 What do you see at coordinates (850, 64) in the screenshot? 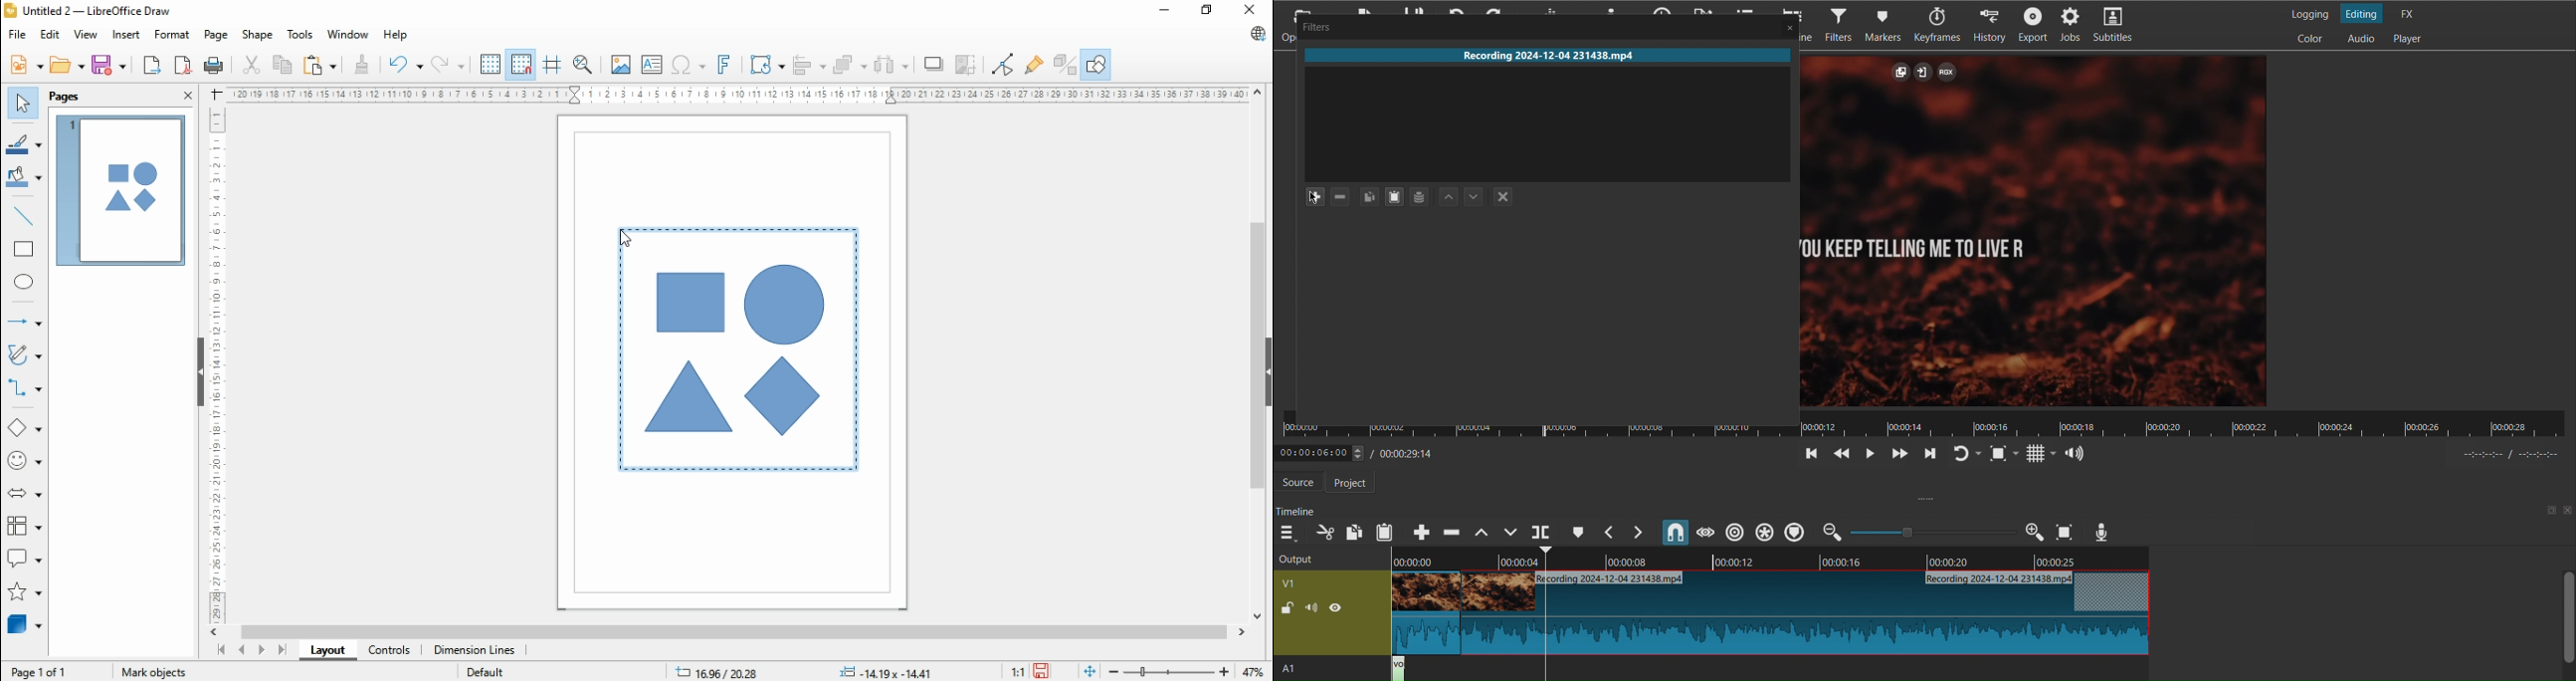
I see `arrange` at bounding box center [850, 64].